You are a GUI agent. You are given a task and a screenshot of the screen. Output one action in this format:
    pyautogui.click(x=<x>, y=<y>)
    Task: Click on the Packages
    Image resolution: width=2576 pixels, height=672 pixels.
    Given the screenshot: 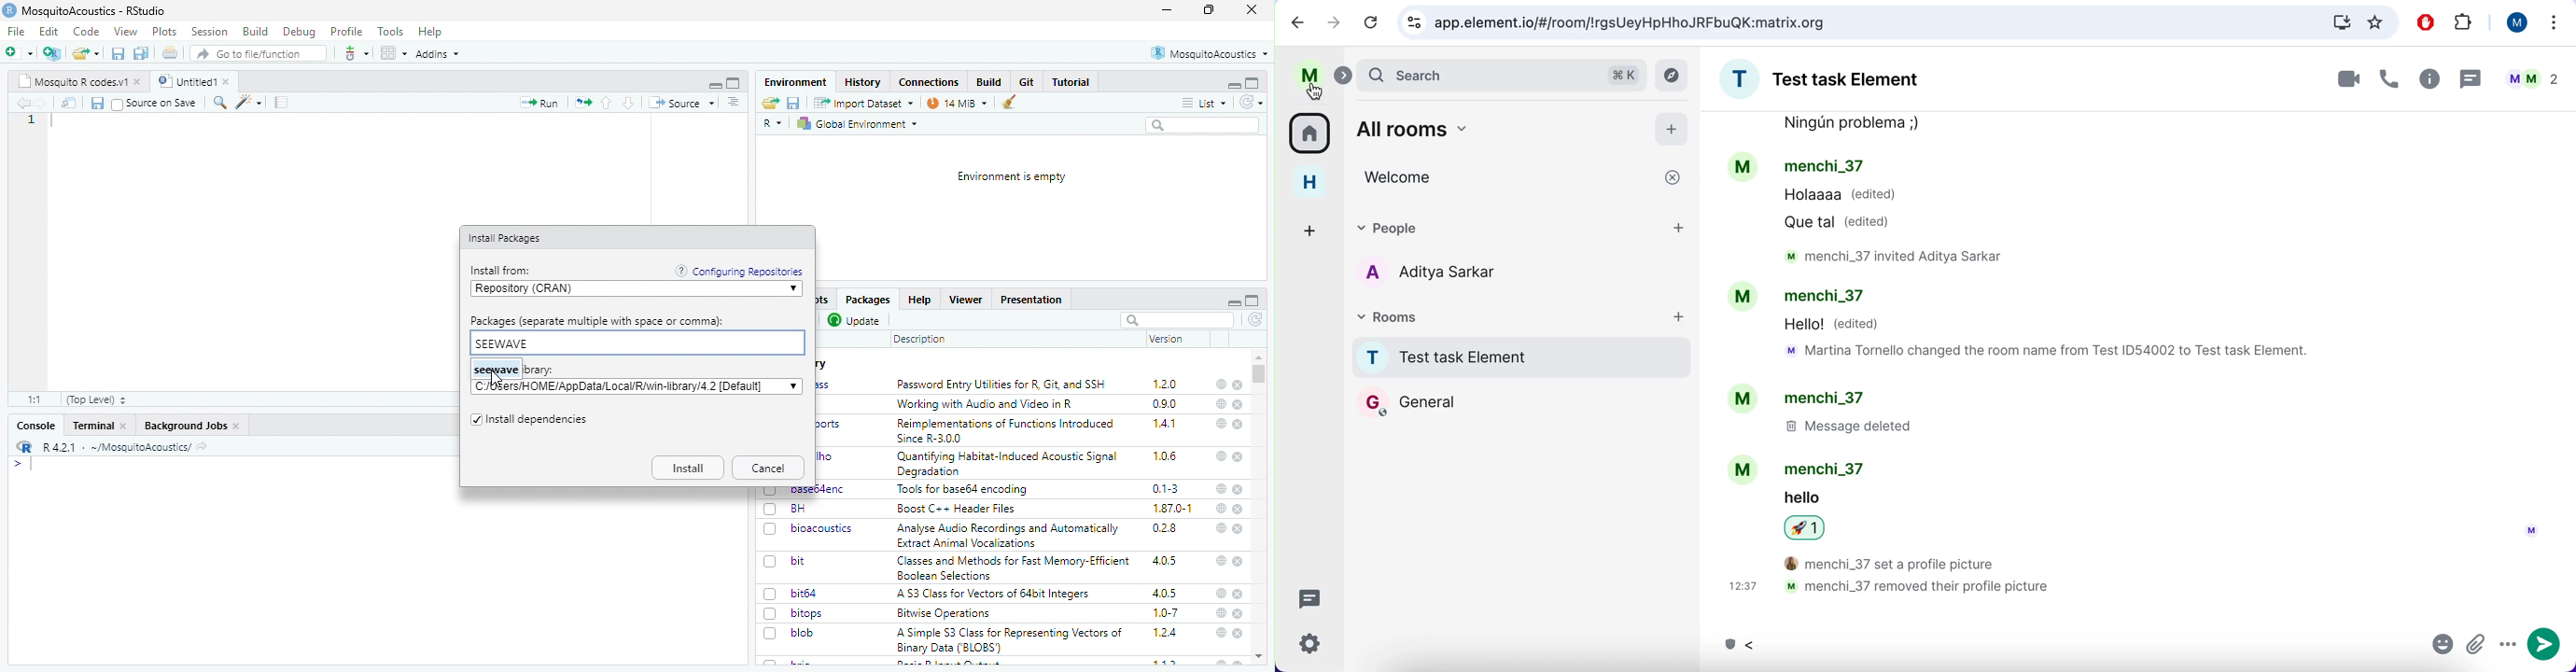 What is the action you would take?
    pyautogui.click(x=869, y=300)
    